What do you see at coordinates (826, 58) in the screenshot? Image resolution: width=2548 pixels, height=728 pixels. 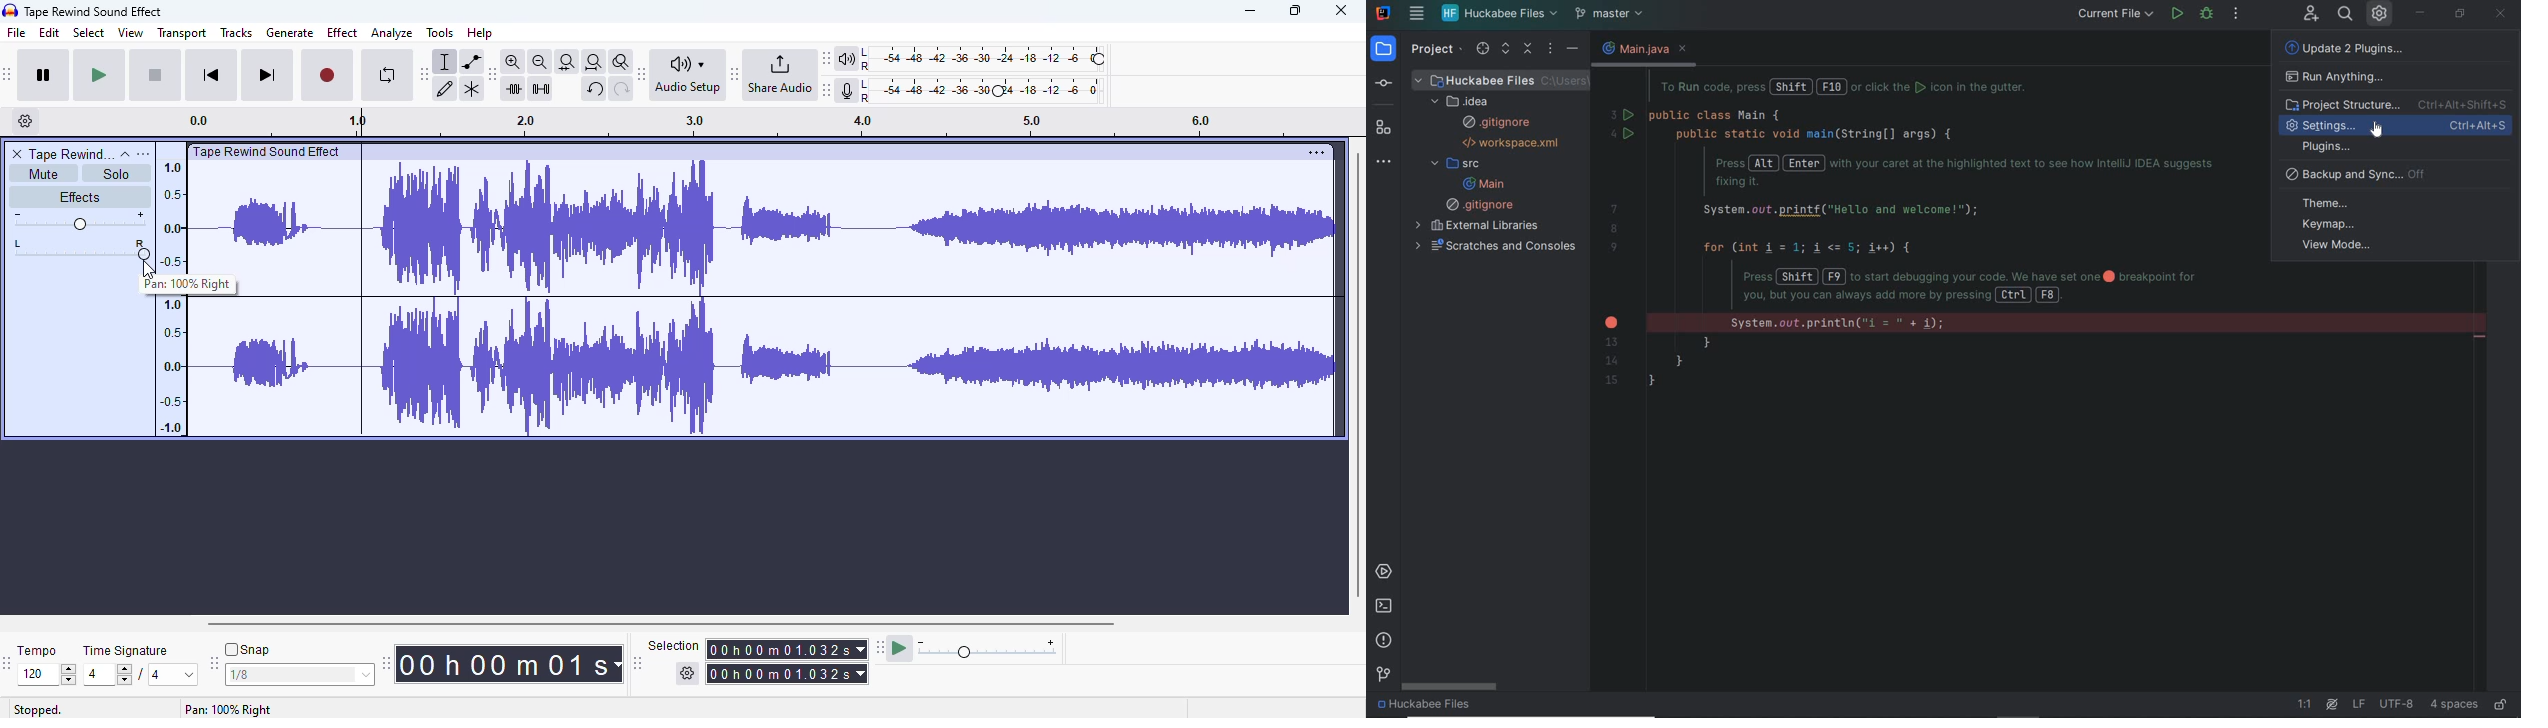 I see `audacity playback meter toolbar` at bounding box center [826, 58].